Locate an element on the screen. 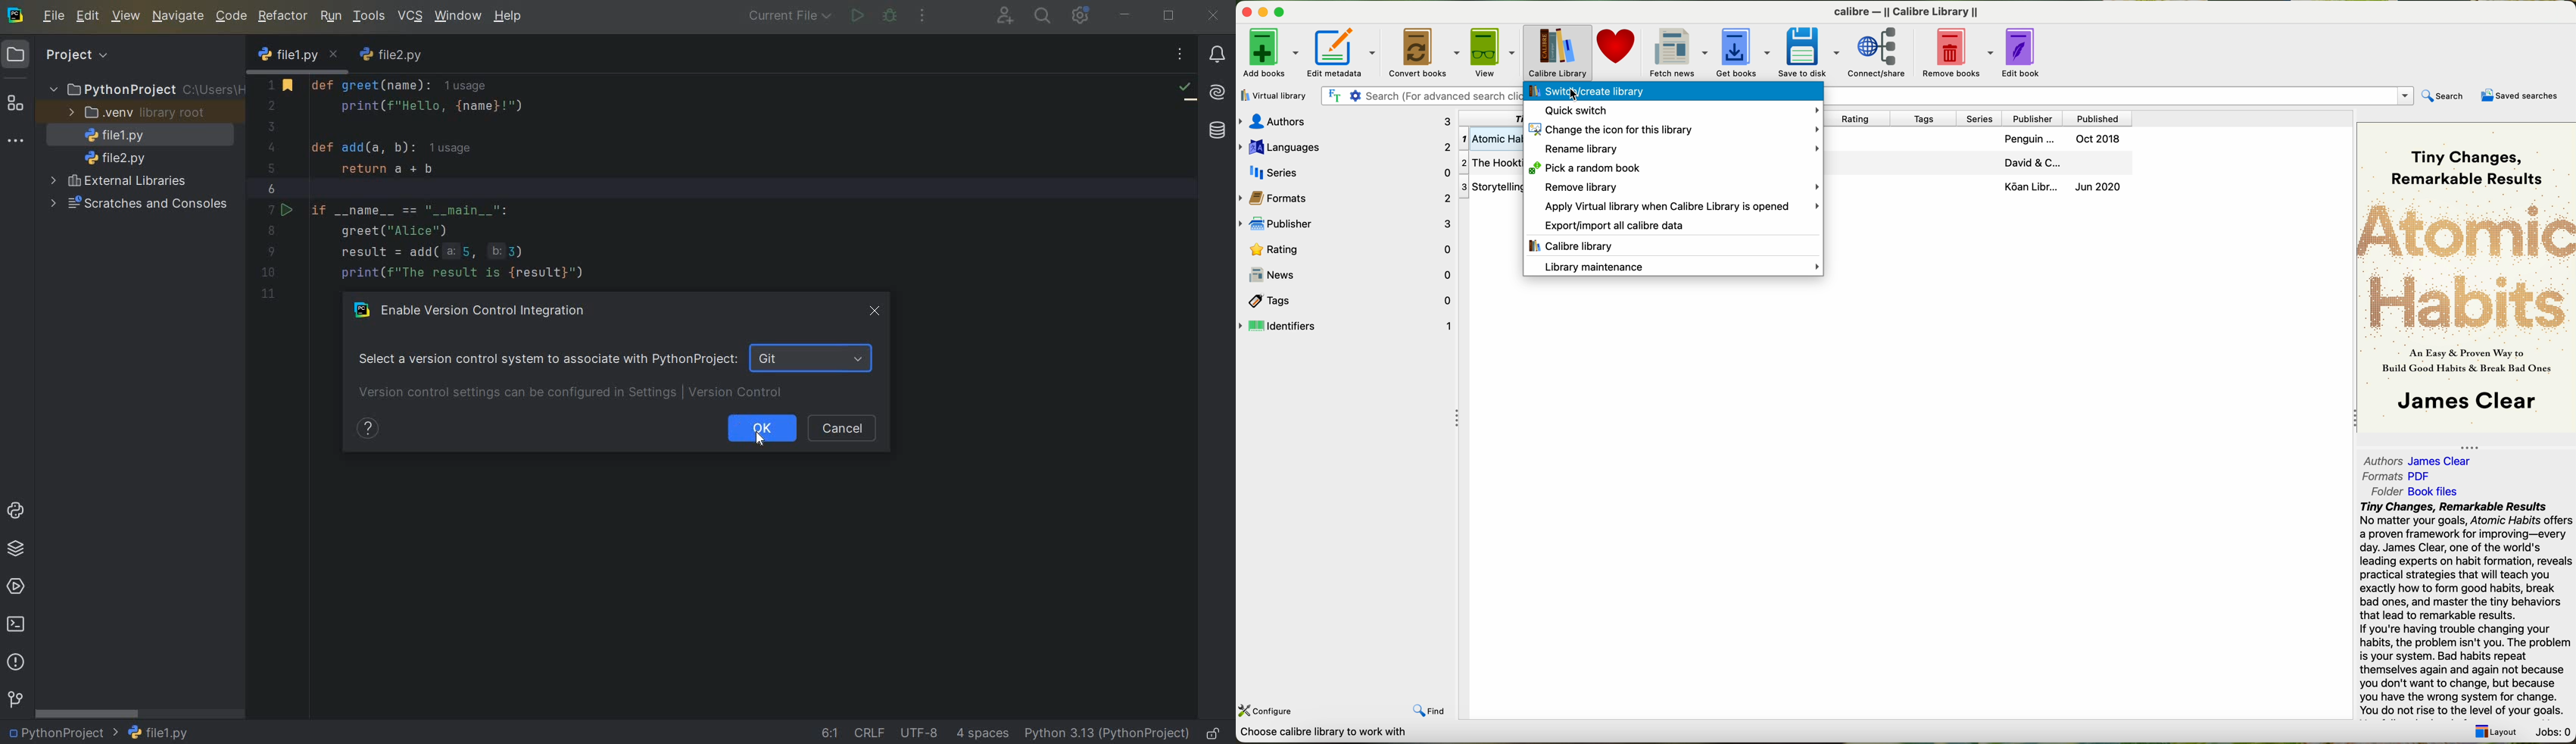 Image resolution: width=2576 pixels, height=756 pixels. file name 2 is located at coordinates (115, 158).